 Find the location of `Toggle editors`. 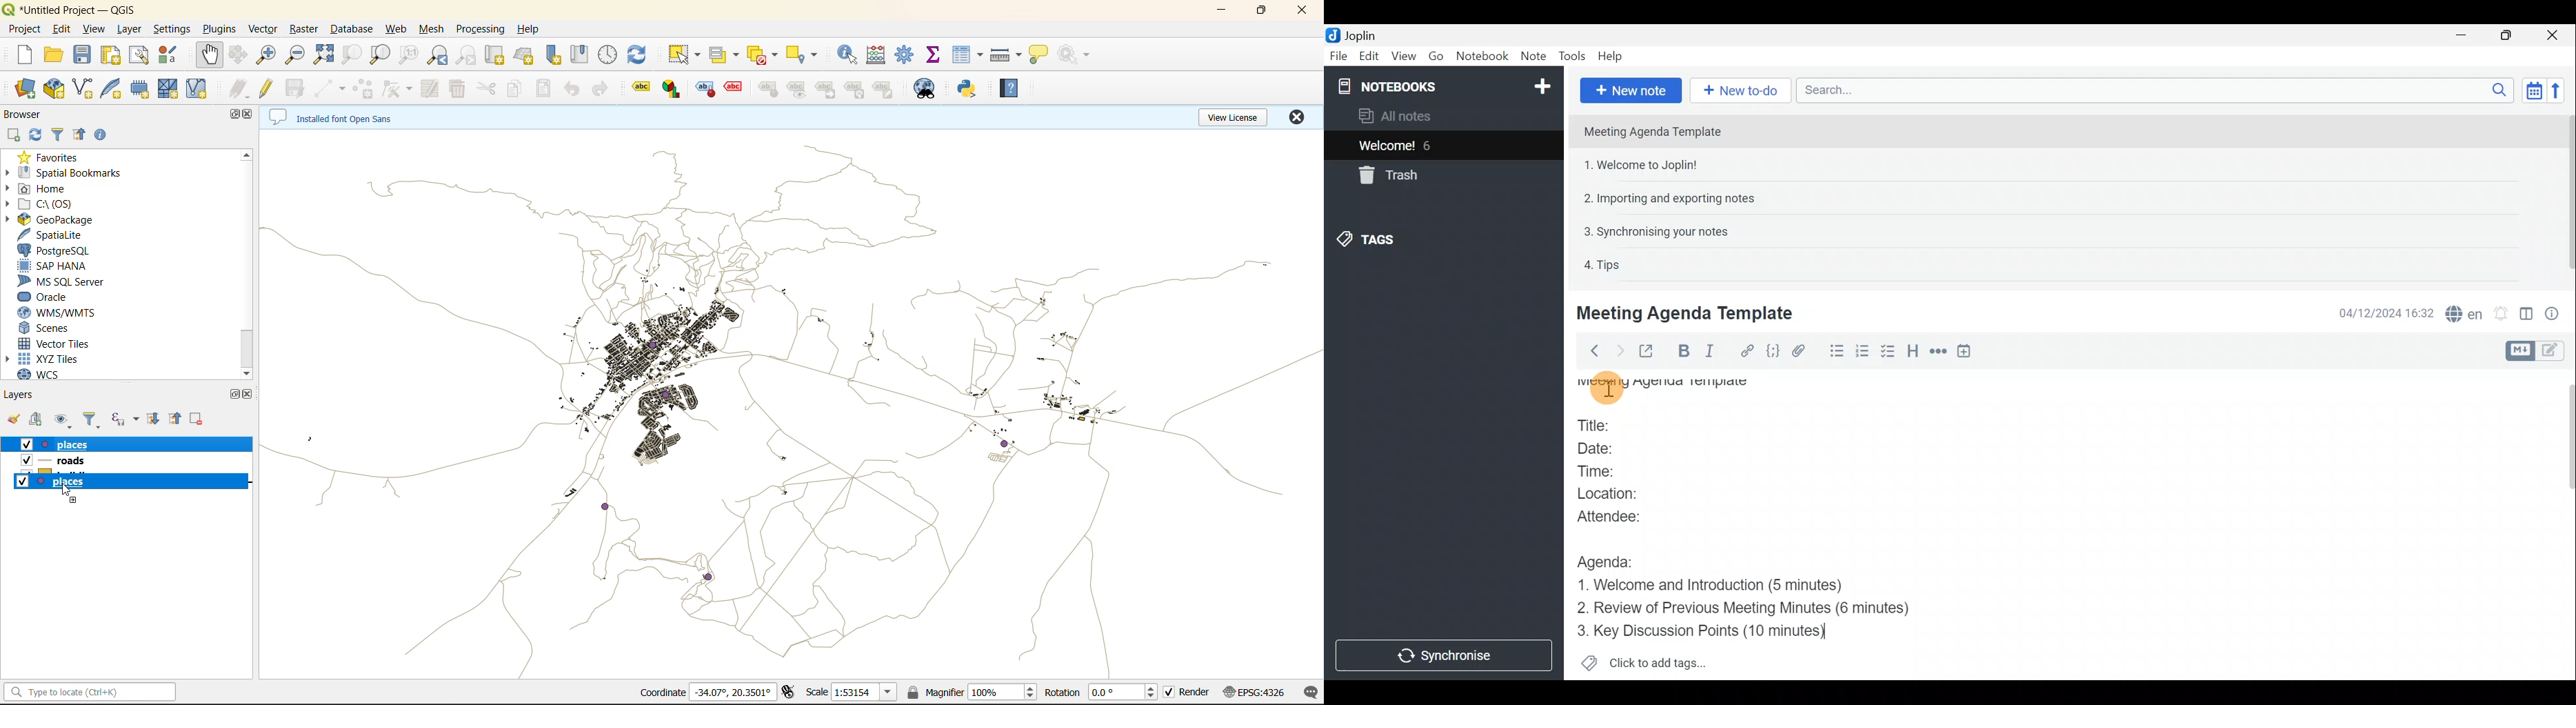

Toggle editors is located at coordinates (2519, 351).